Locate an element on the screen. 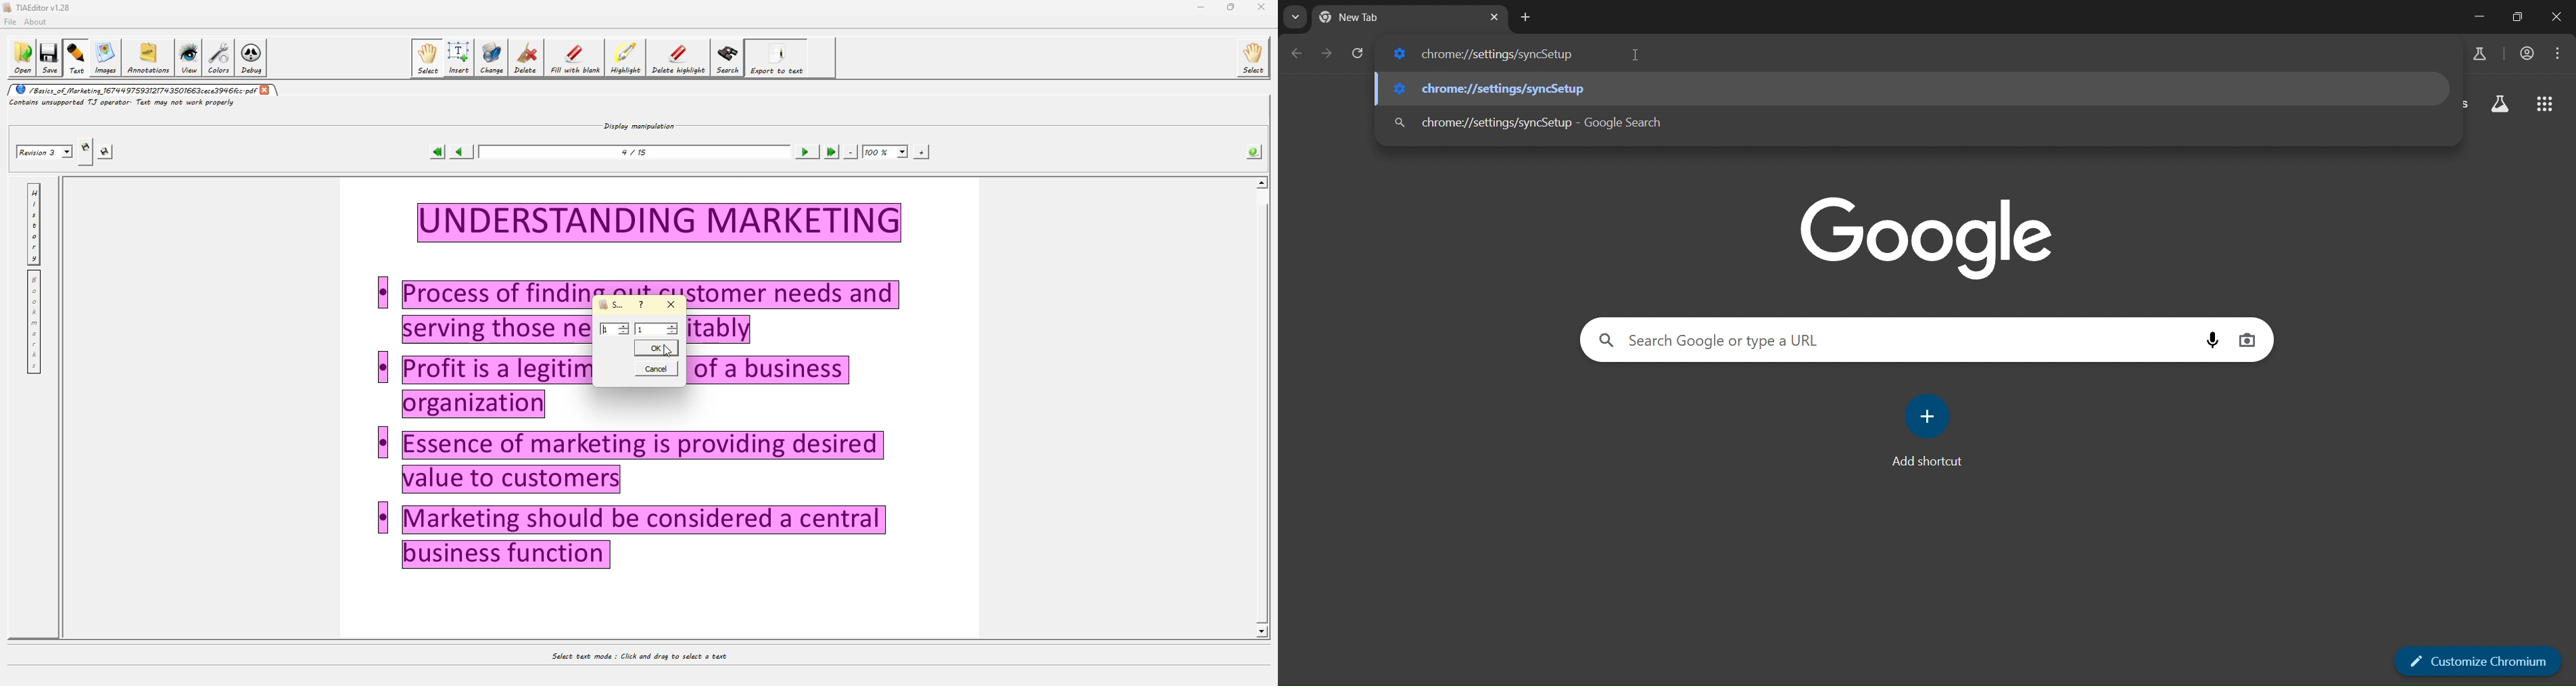 This screenshot has height=700, width=2576. restore down is located at coordinates (2519, 18).